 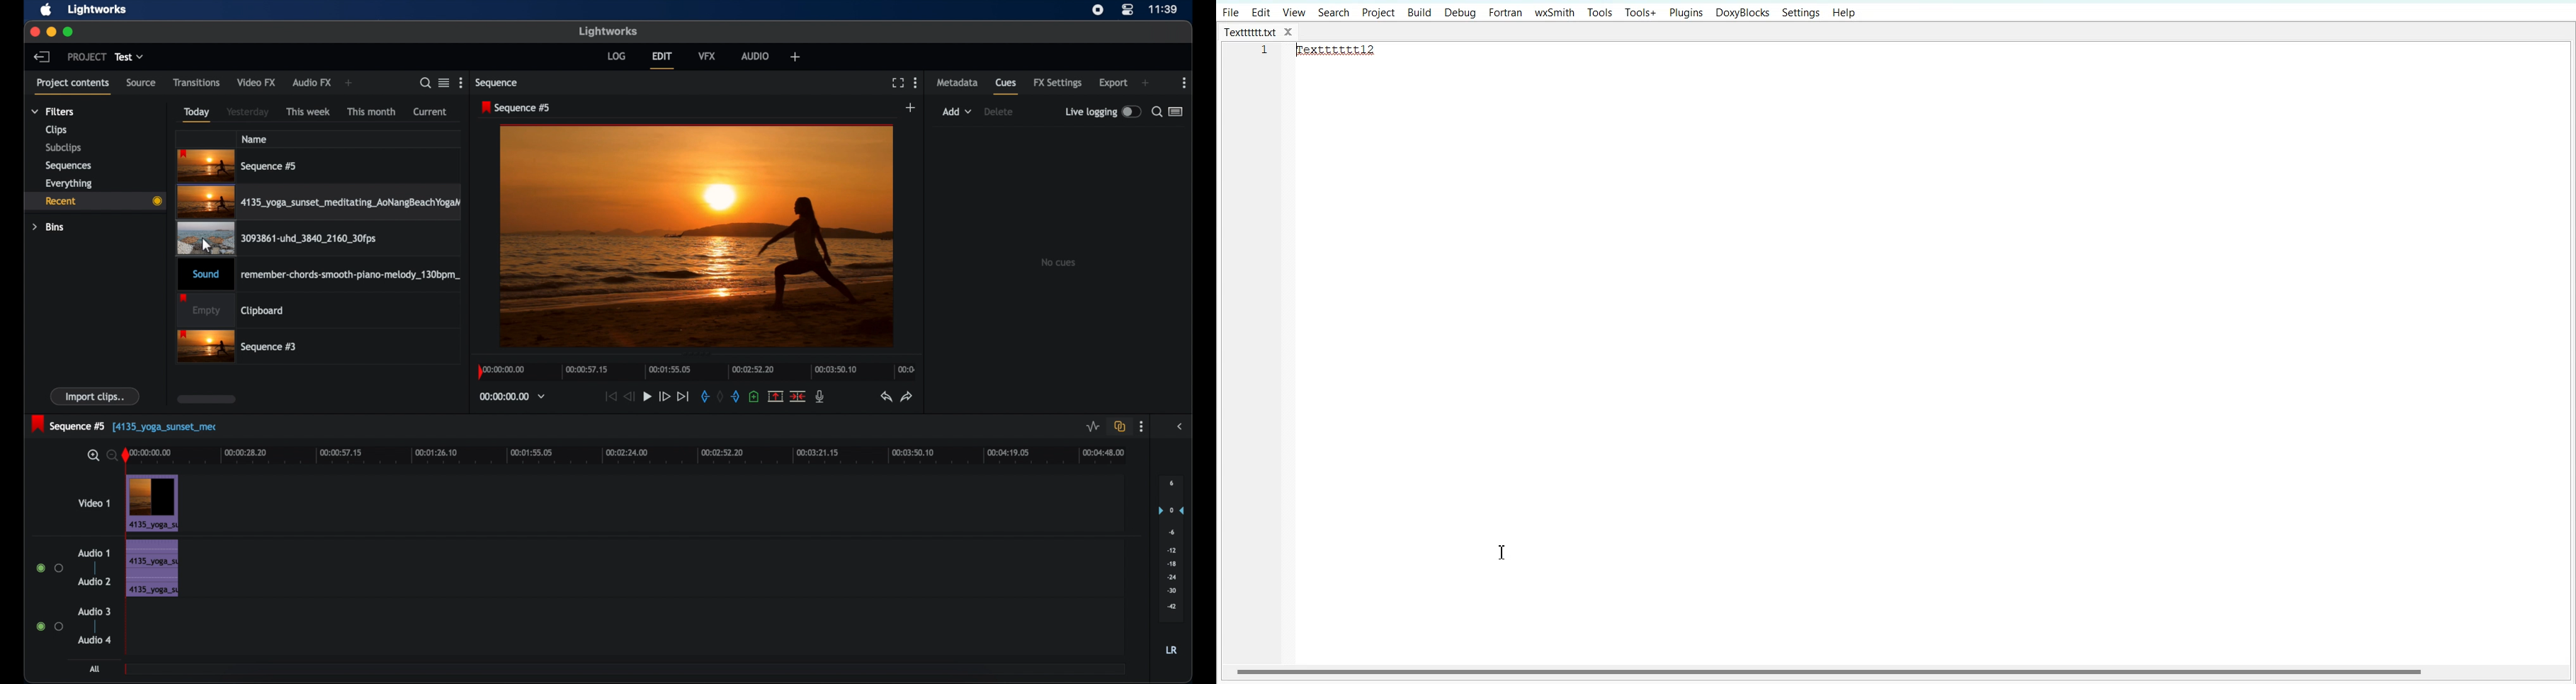 What do you see at coordinates (187, 429) in the screenshot?
I see `track name` at bounding box center [187, 429].